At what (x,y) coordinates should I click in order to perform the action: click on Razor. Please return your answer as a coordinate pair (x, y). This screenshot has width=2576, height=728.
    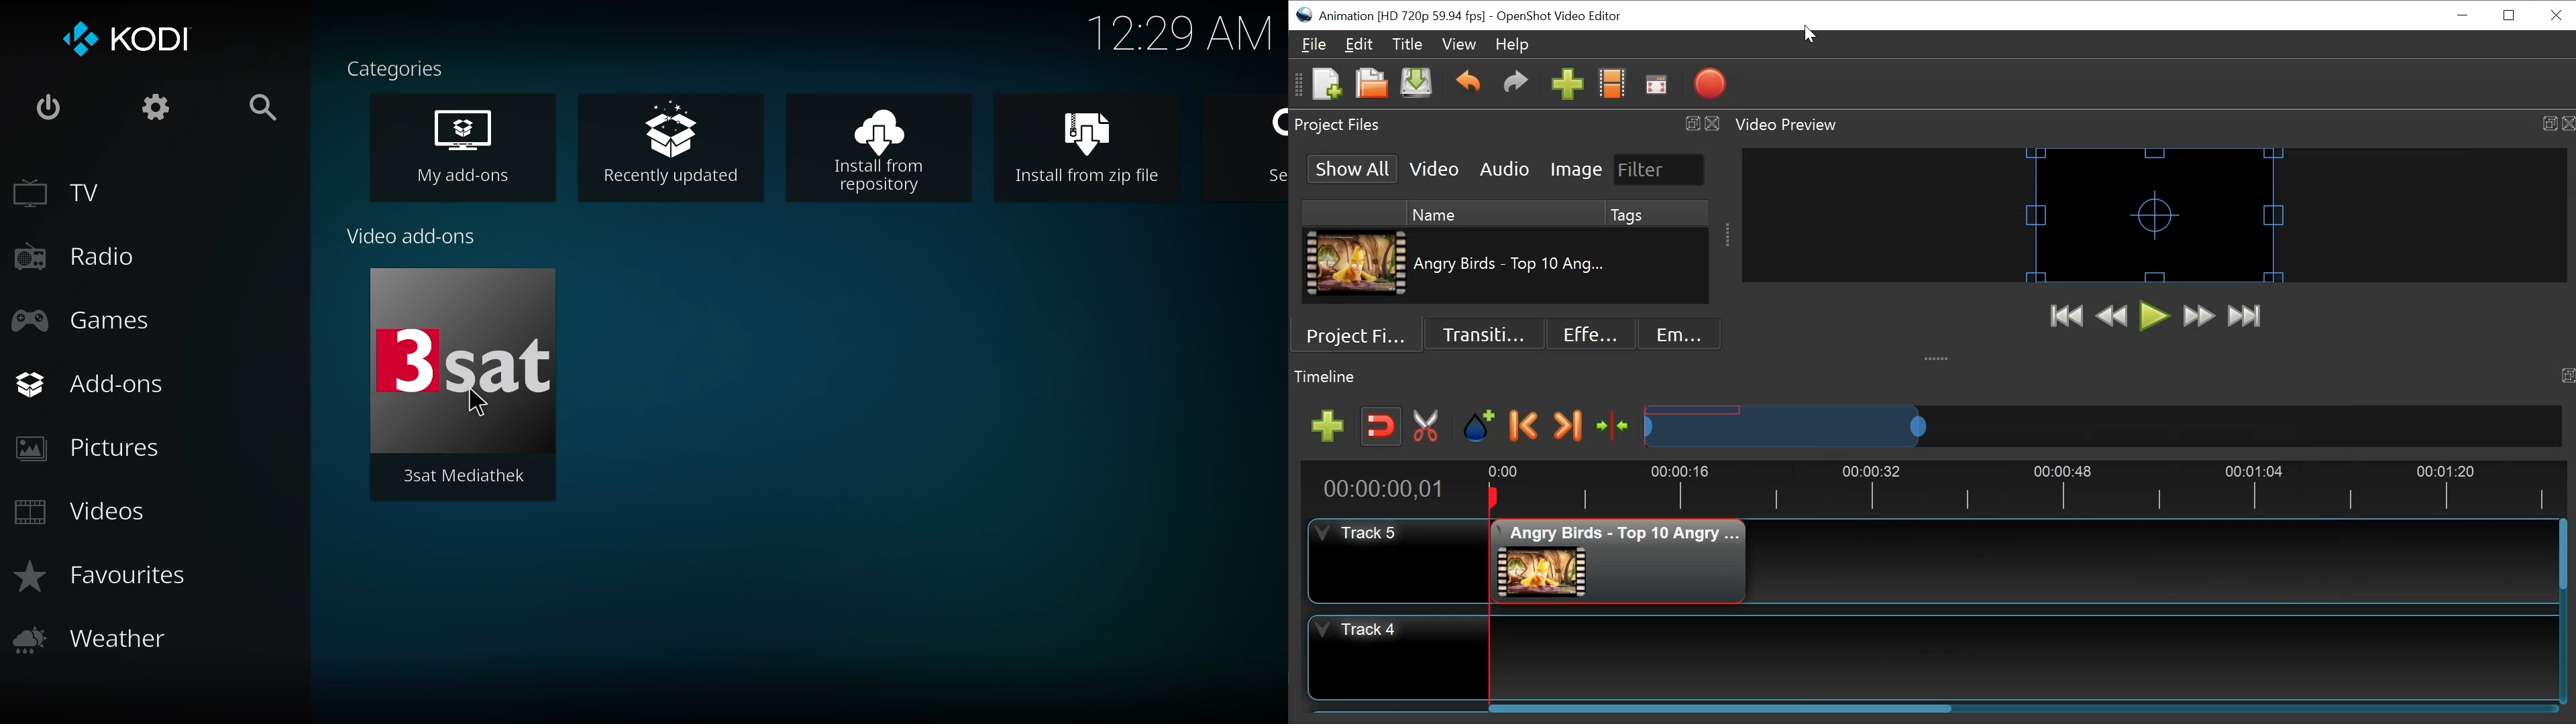
    Looking at the image, I should click on (1428, 425).